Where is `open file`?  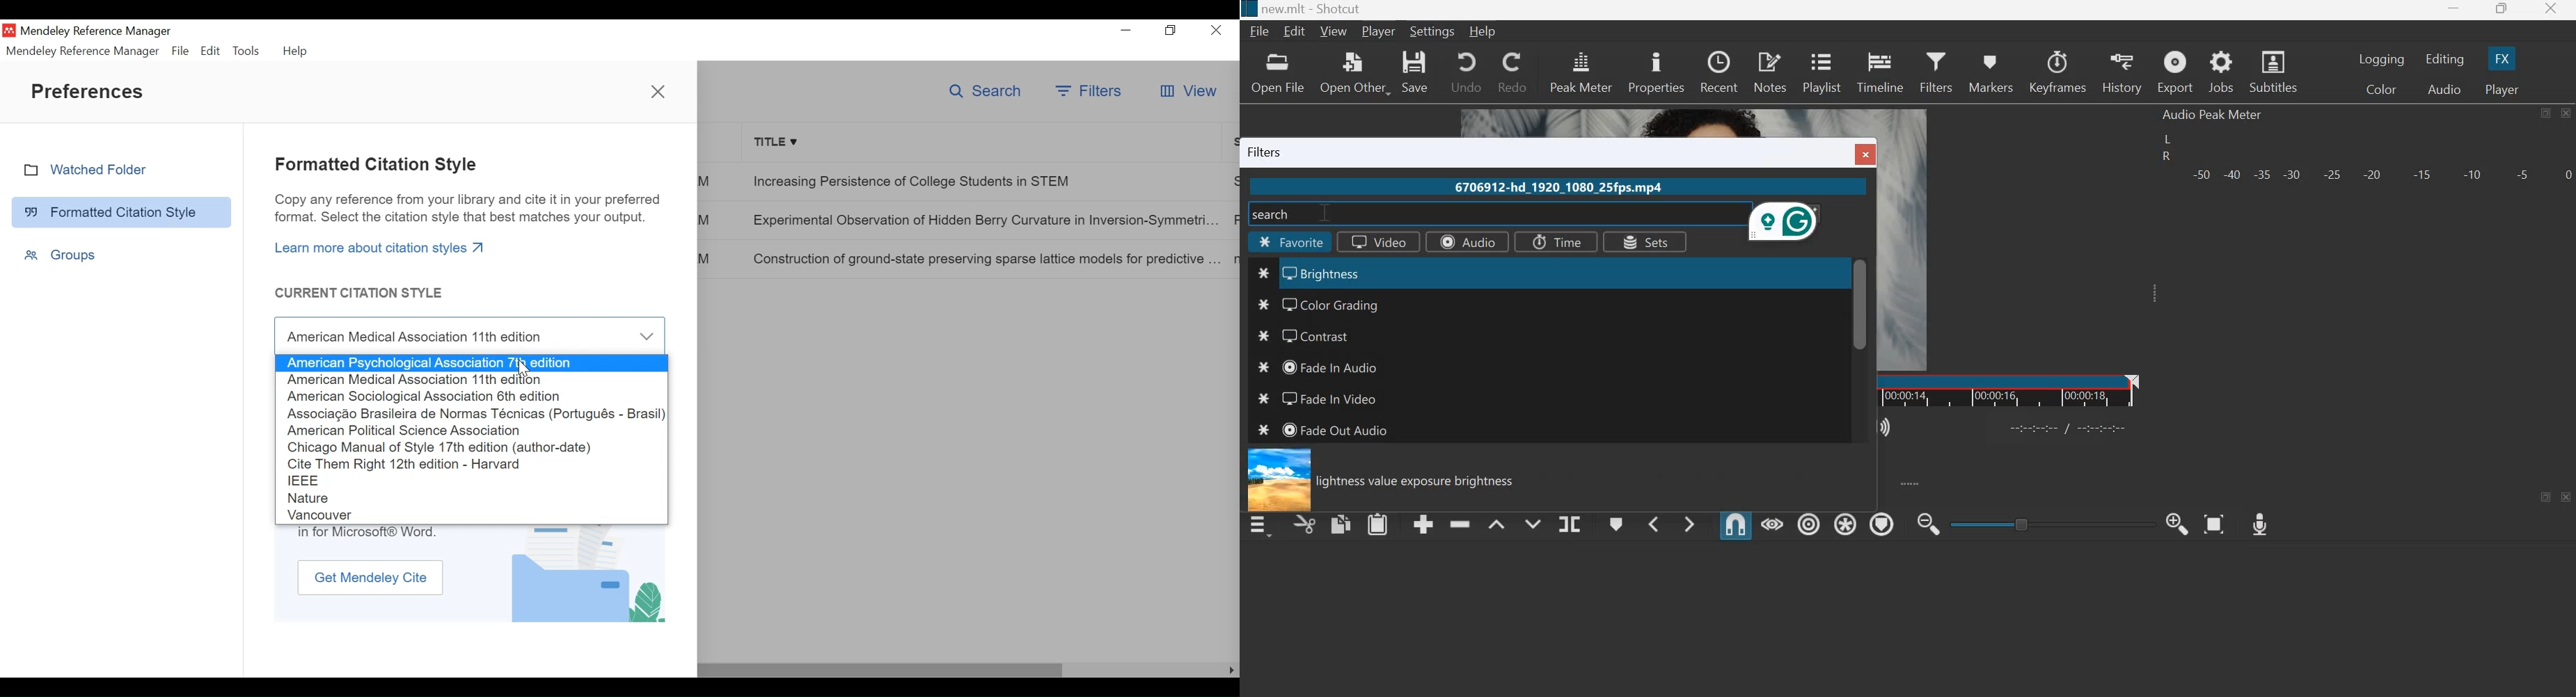 open file is located at coordinates (1277, 72).